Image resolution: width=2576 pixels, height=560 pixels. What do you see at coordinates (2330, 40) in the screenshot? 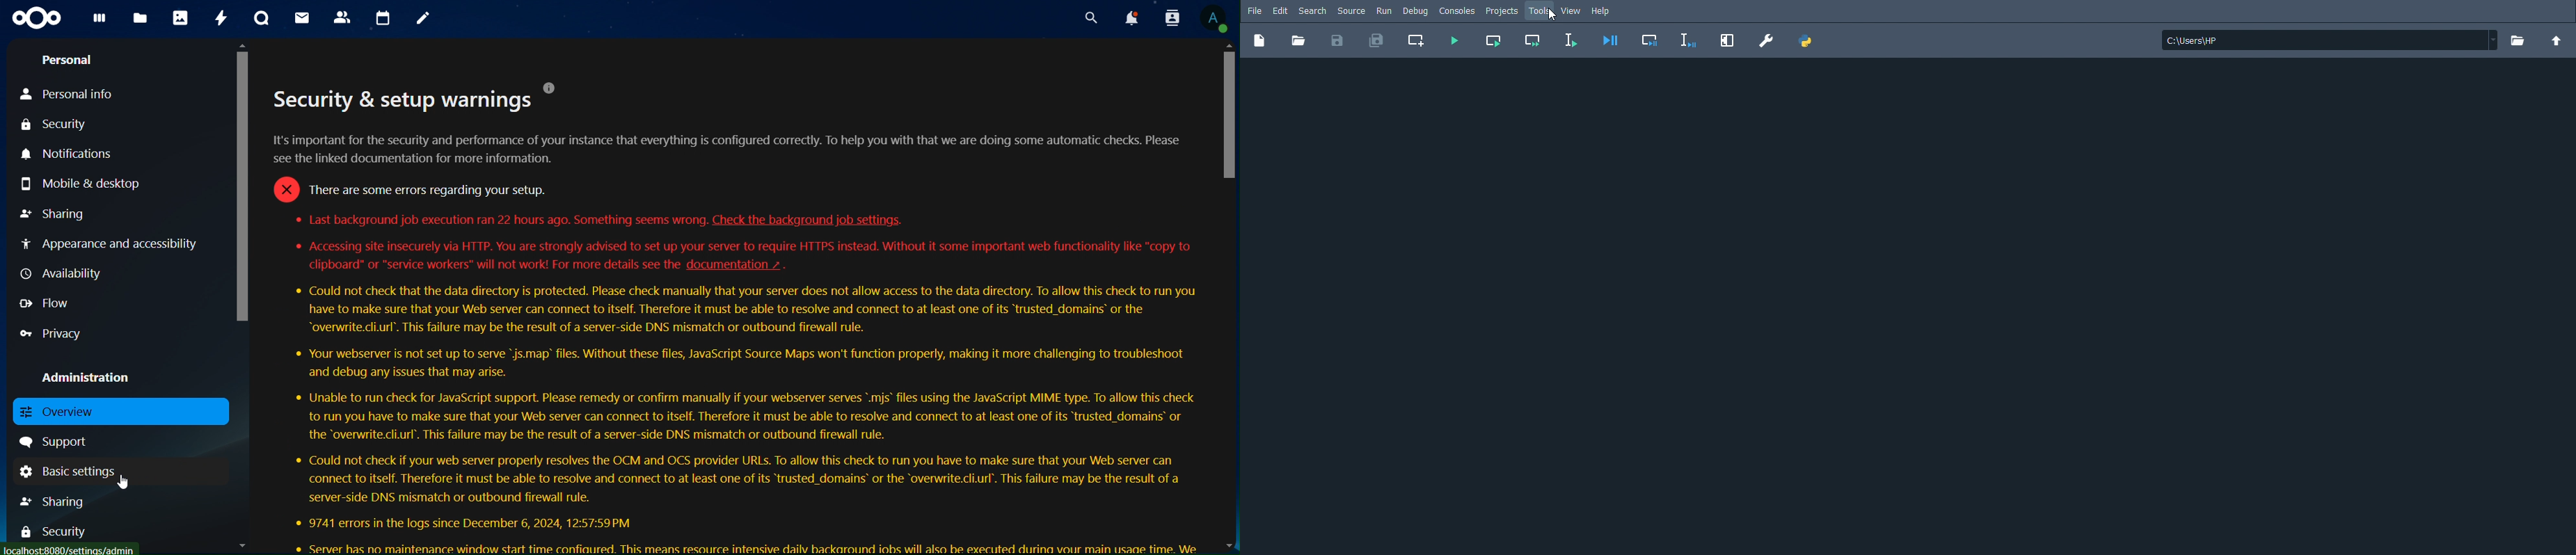
I see `File location` at bounding box center [2330, 40].